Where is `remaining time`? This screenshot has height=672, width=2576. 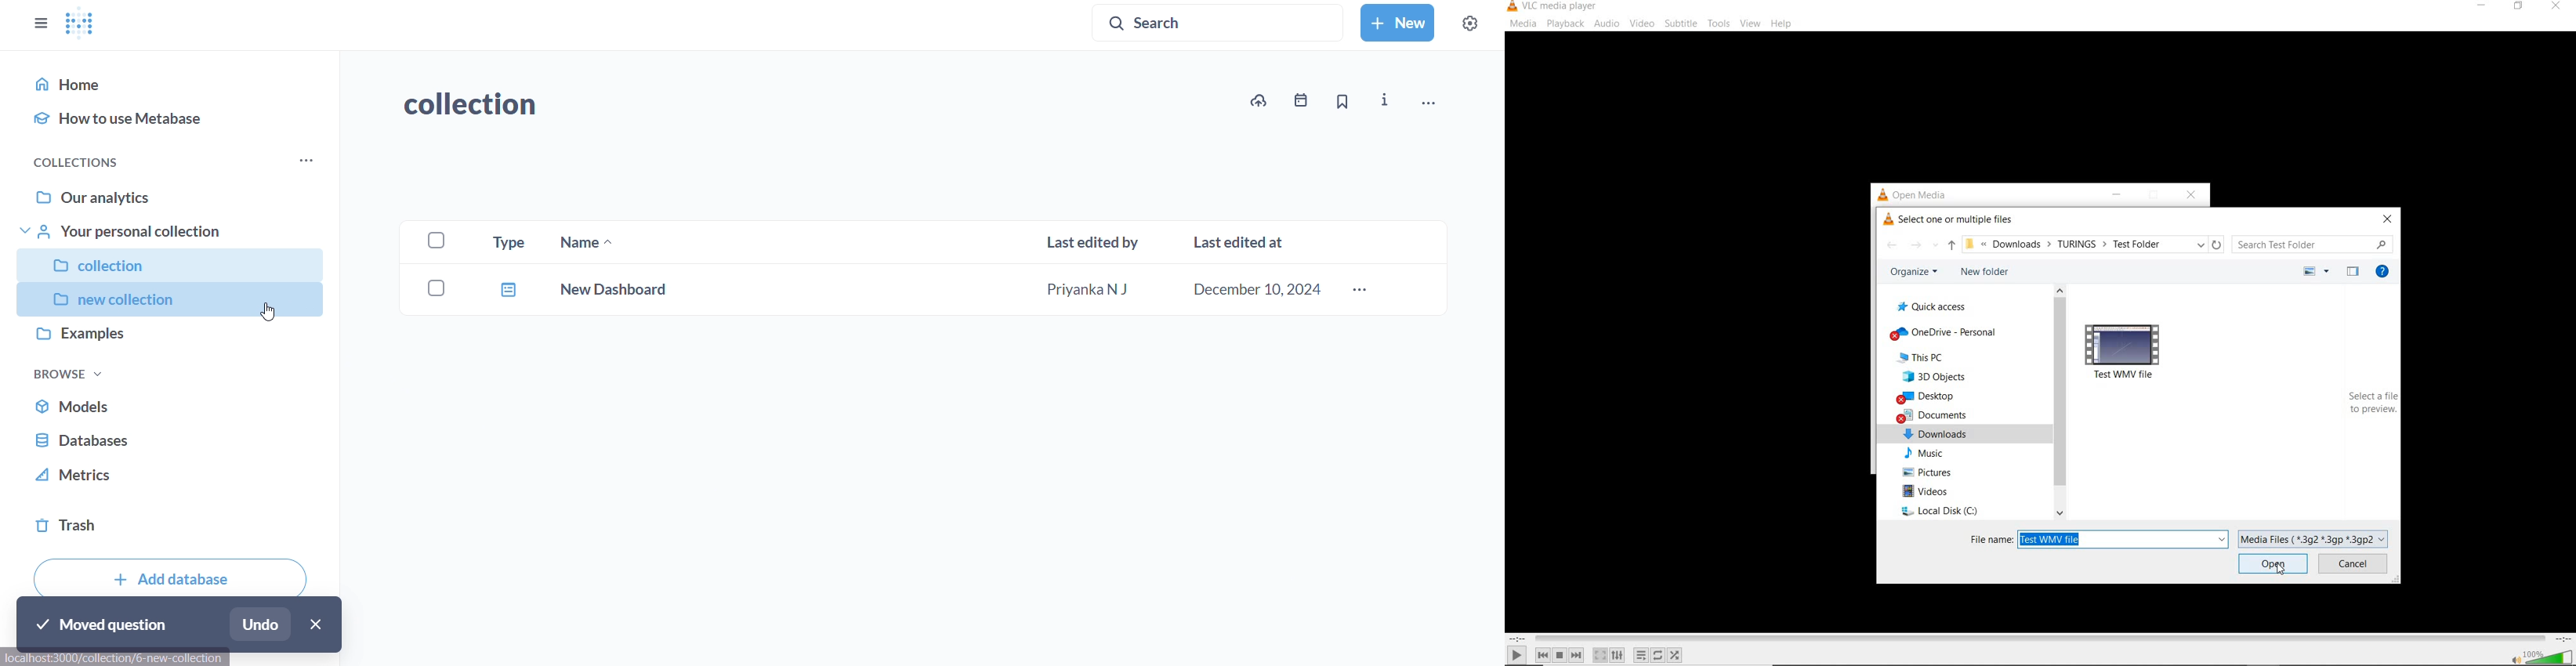 remaining time is located at coordinates (2563, 639).